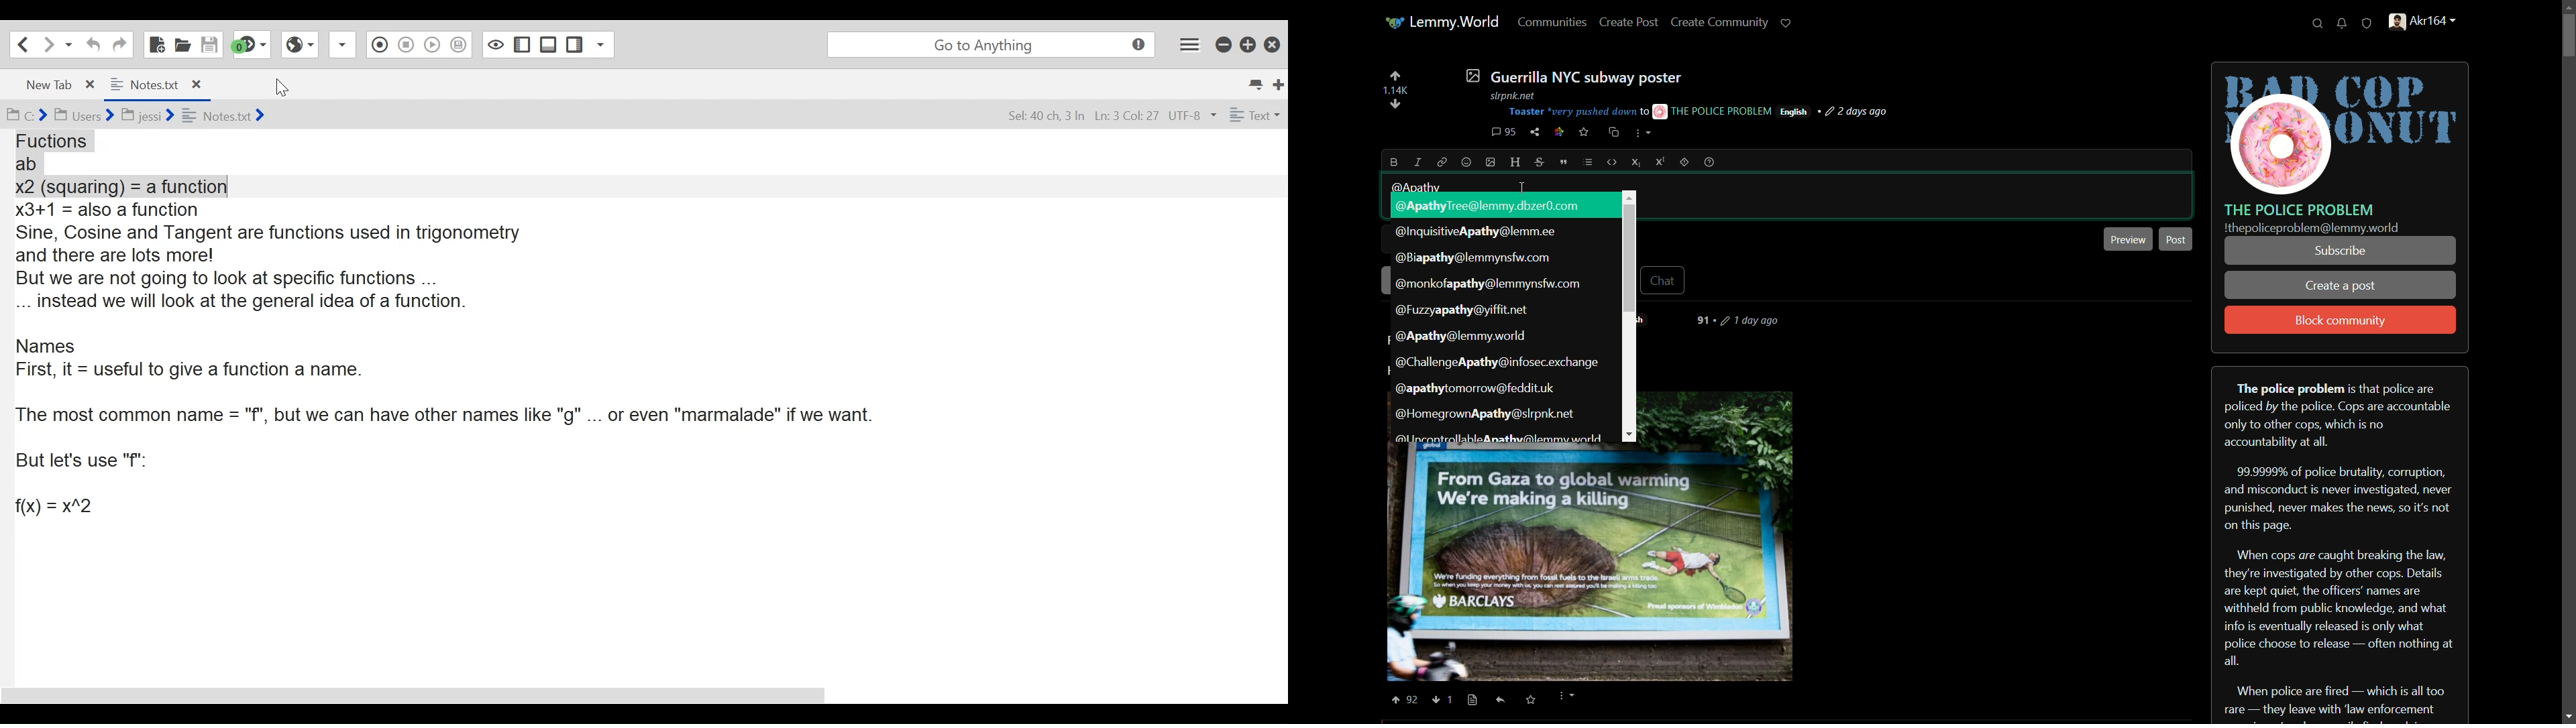 The image size is (2576, 728). What do you see at coordinates (1660, 162) in the screenshot?
I see `superscript` at bounding box center [1660, 162].